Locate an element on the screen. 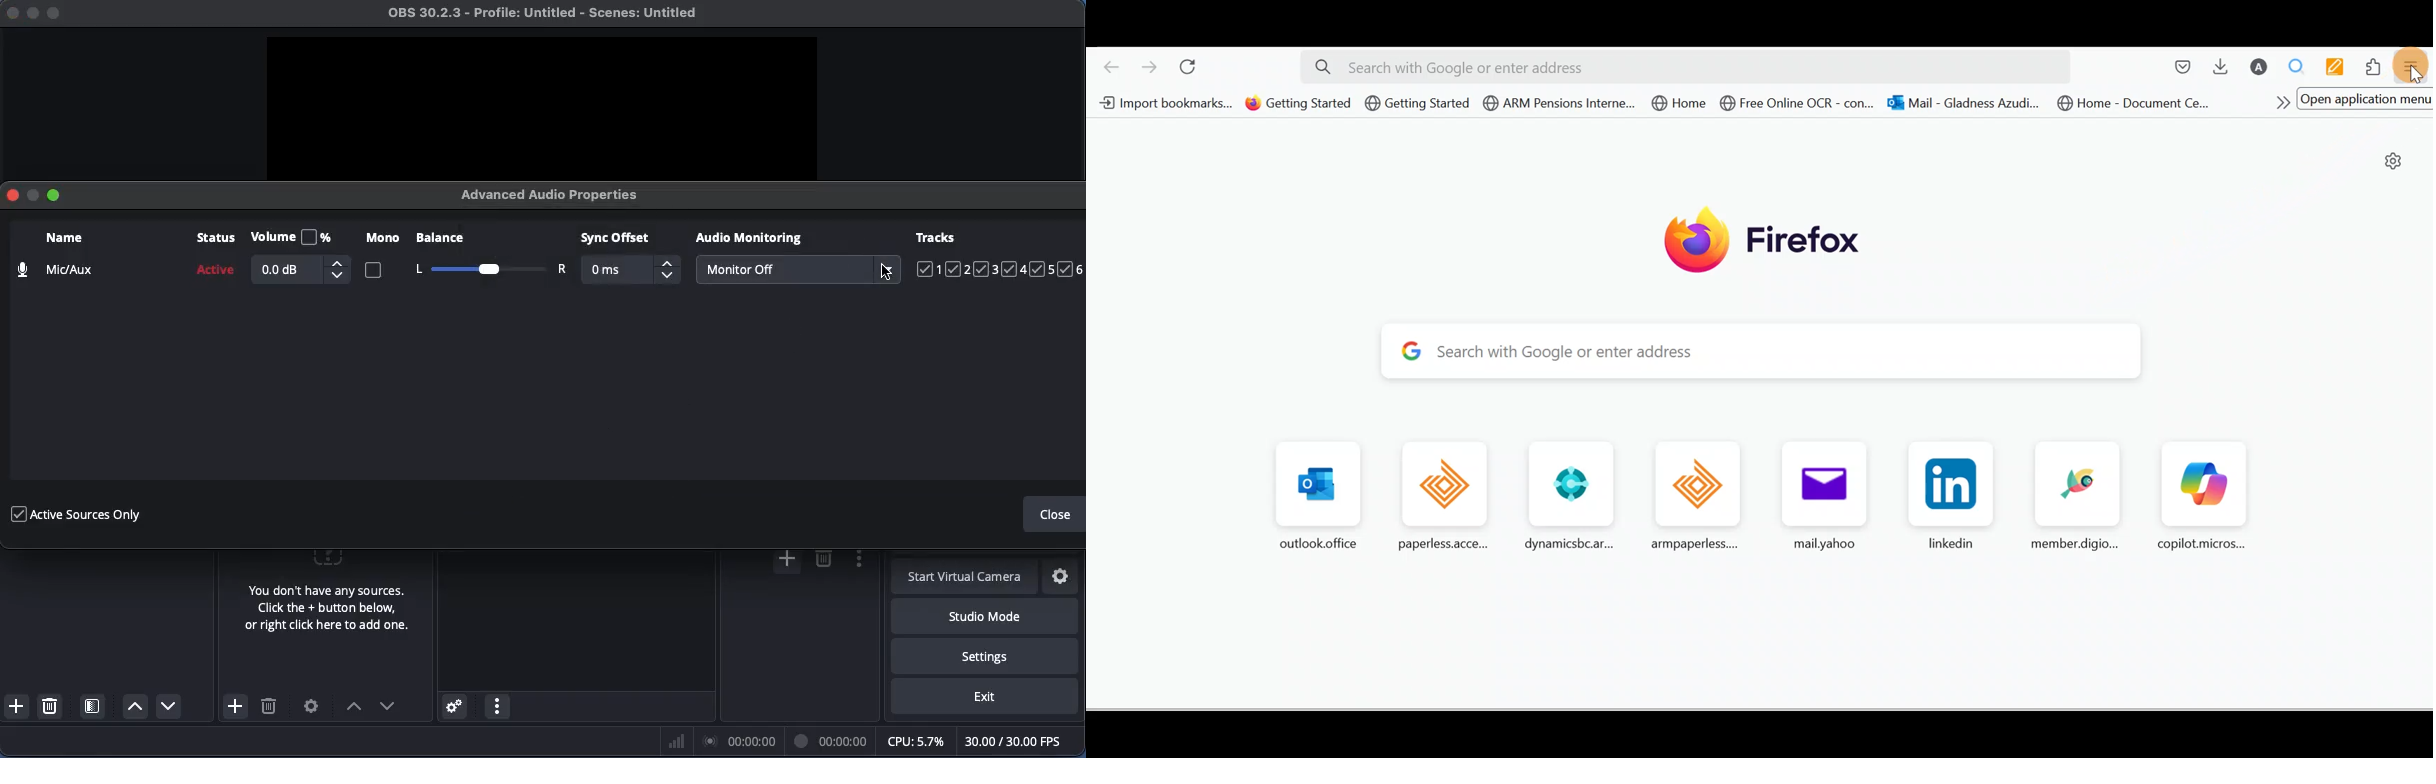  Active source only is located at coordinates (75, 512).